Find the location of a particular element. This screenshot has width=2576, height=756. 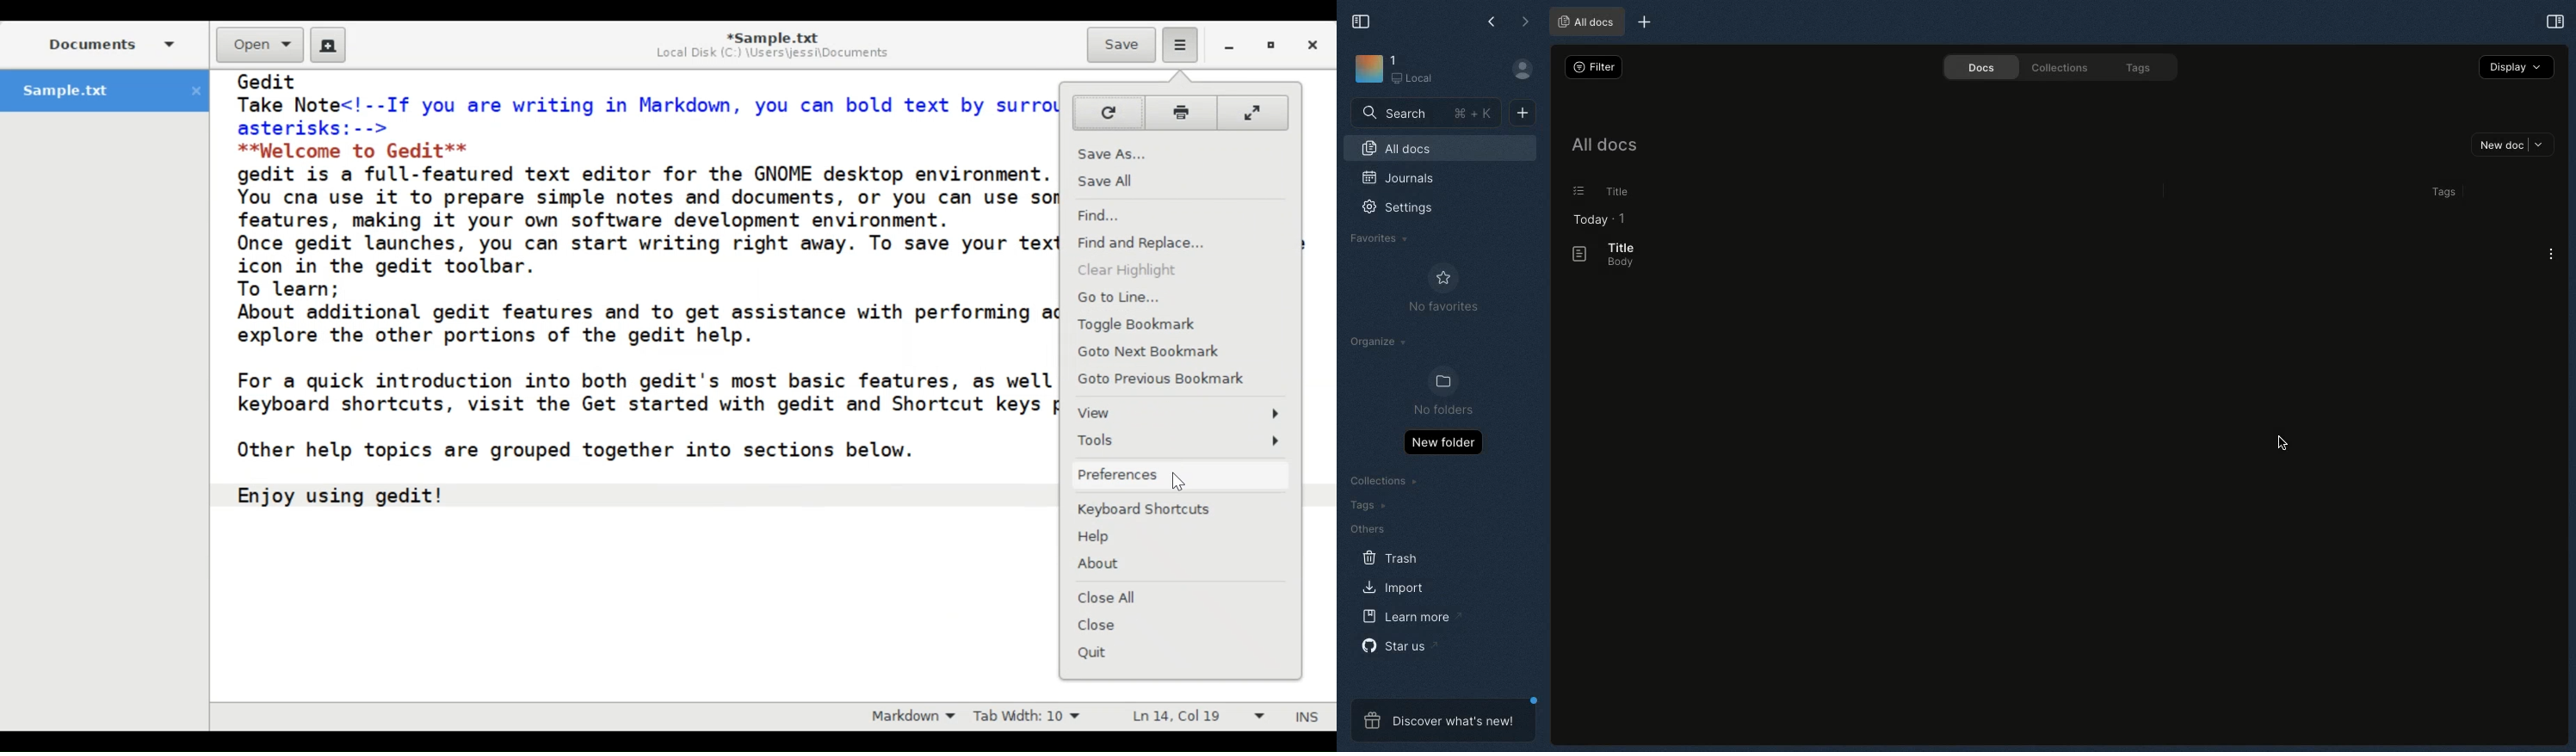

Collapse sidebar is located at coordinates (1362, 20).